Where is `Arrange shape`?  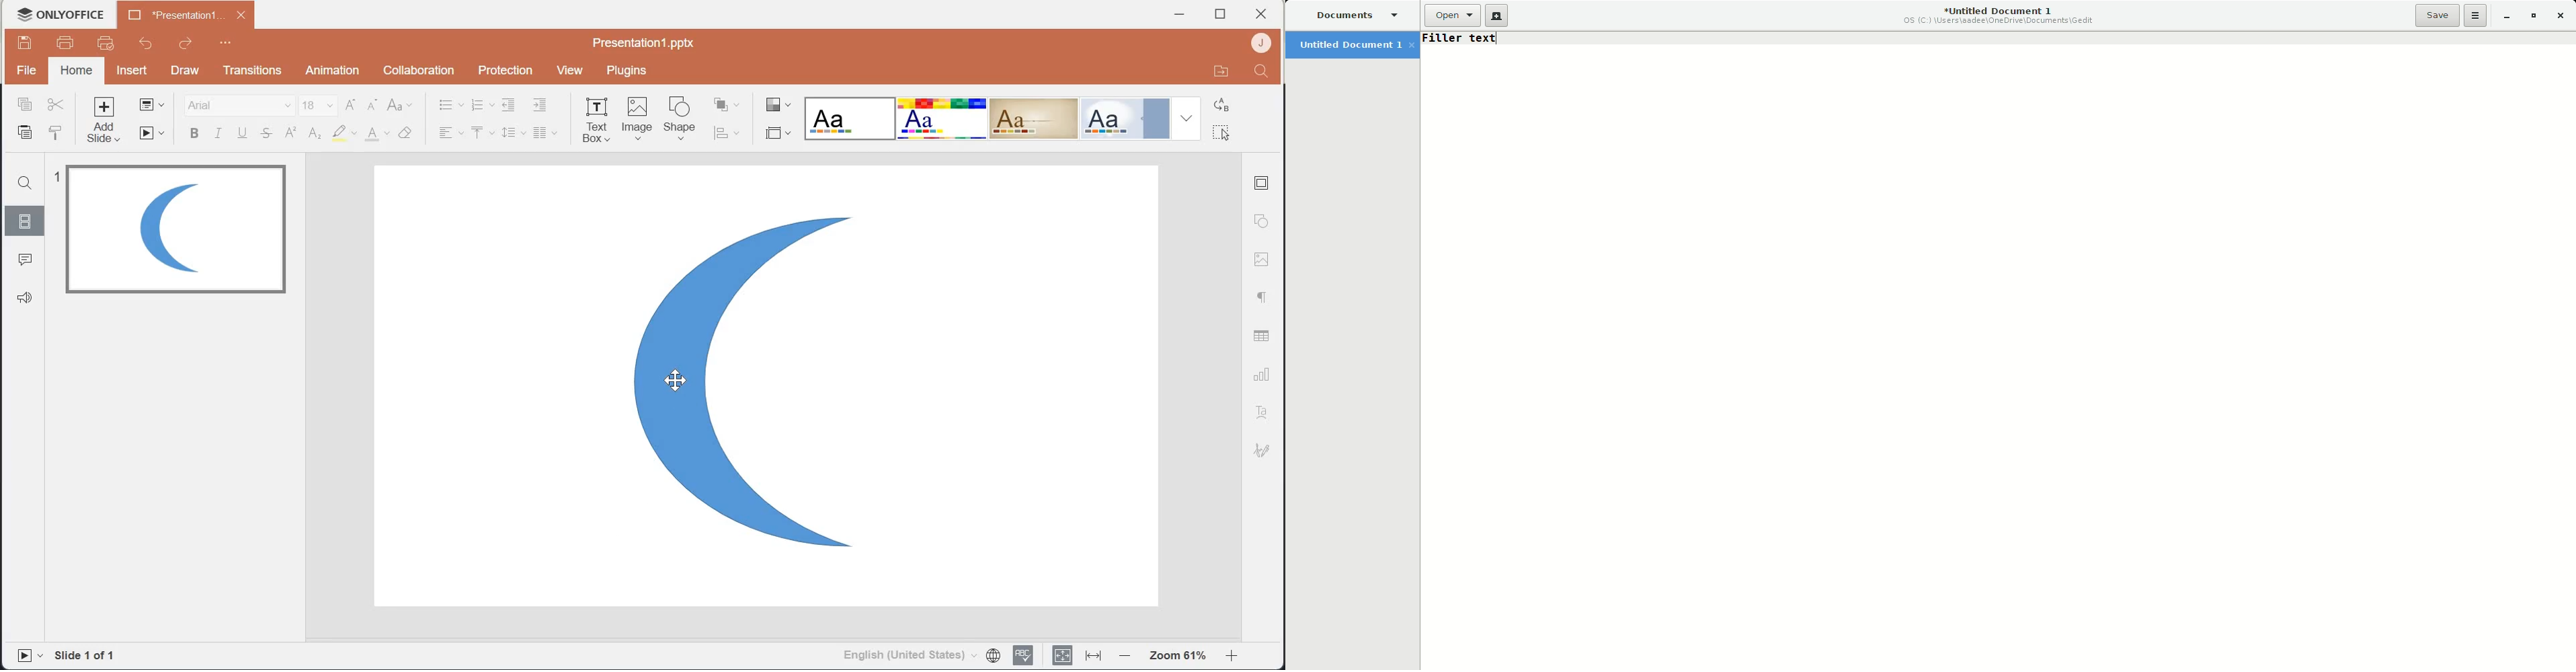
Arrange shape is located at coordinates (729, 105).